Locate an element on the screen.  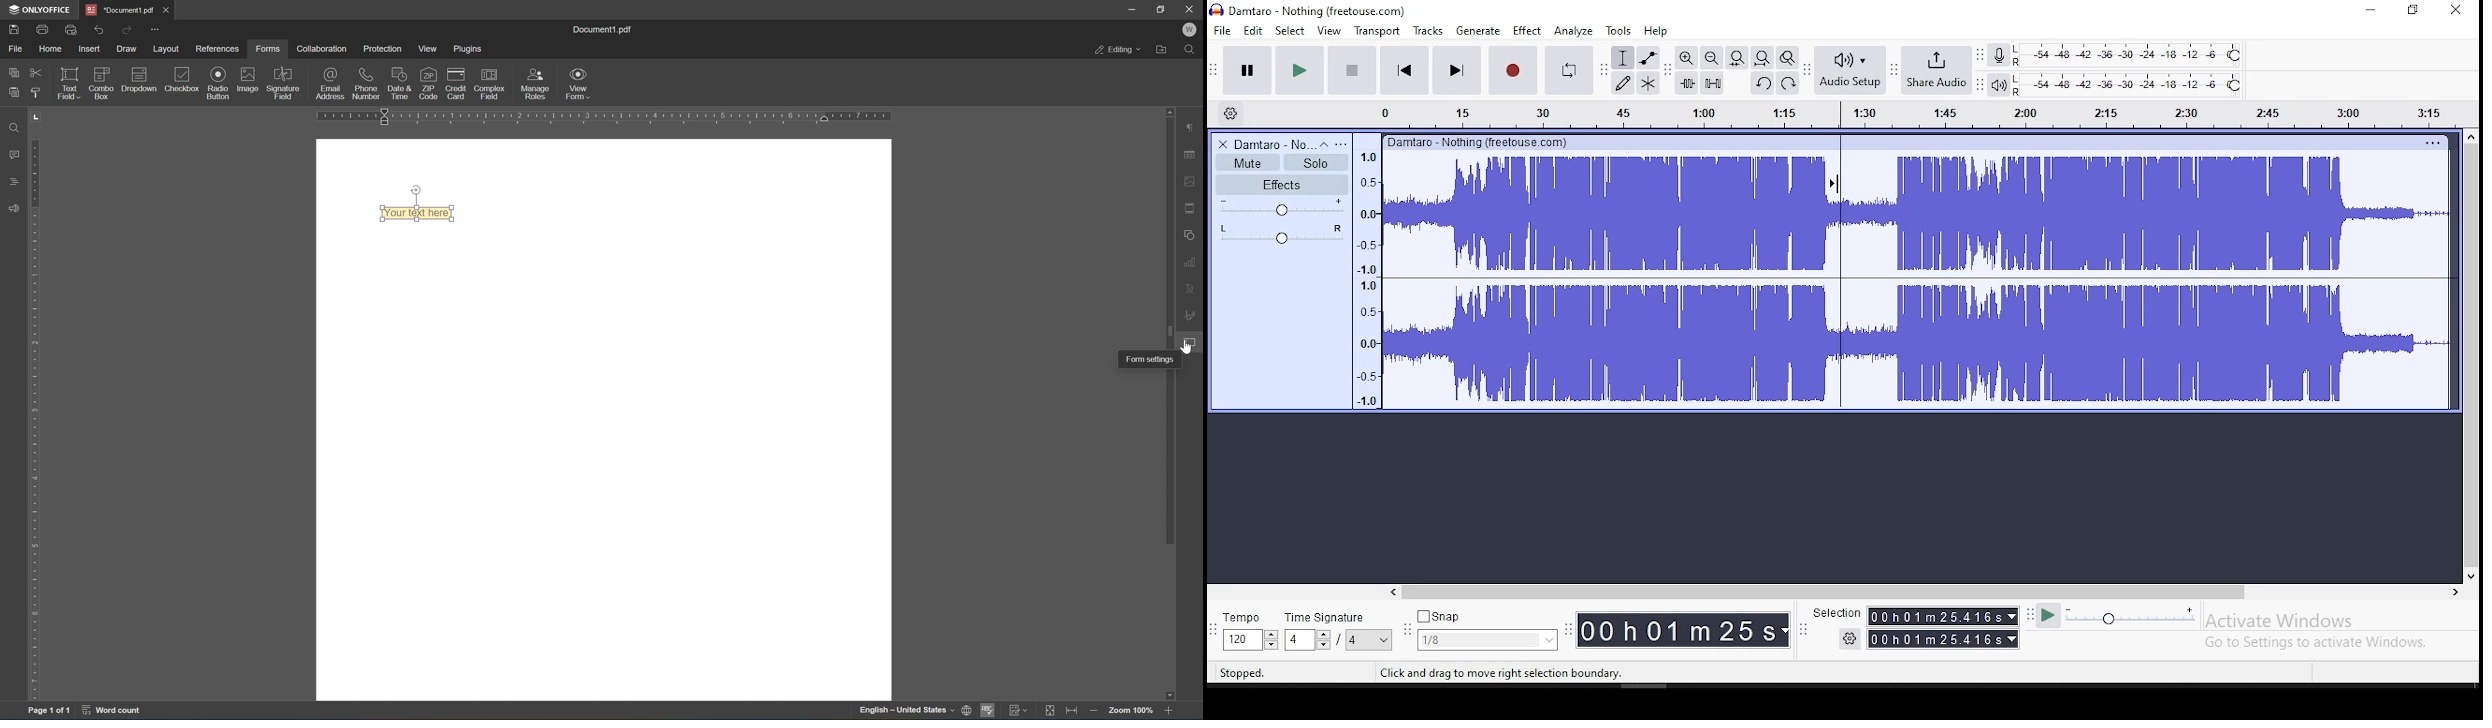
collapse is located at coordinates (1322, 143).